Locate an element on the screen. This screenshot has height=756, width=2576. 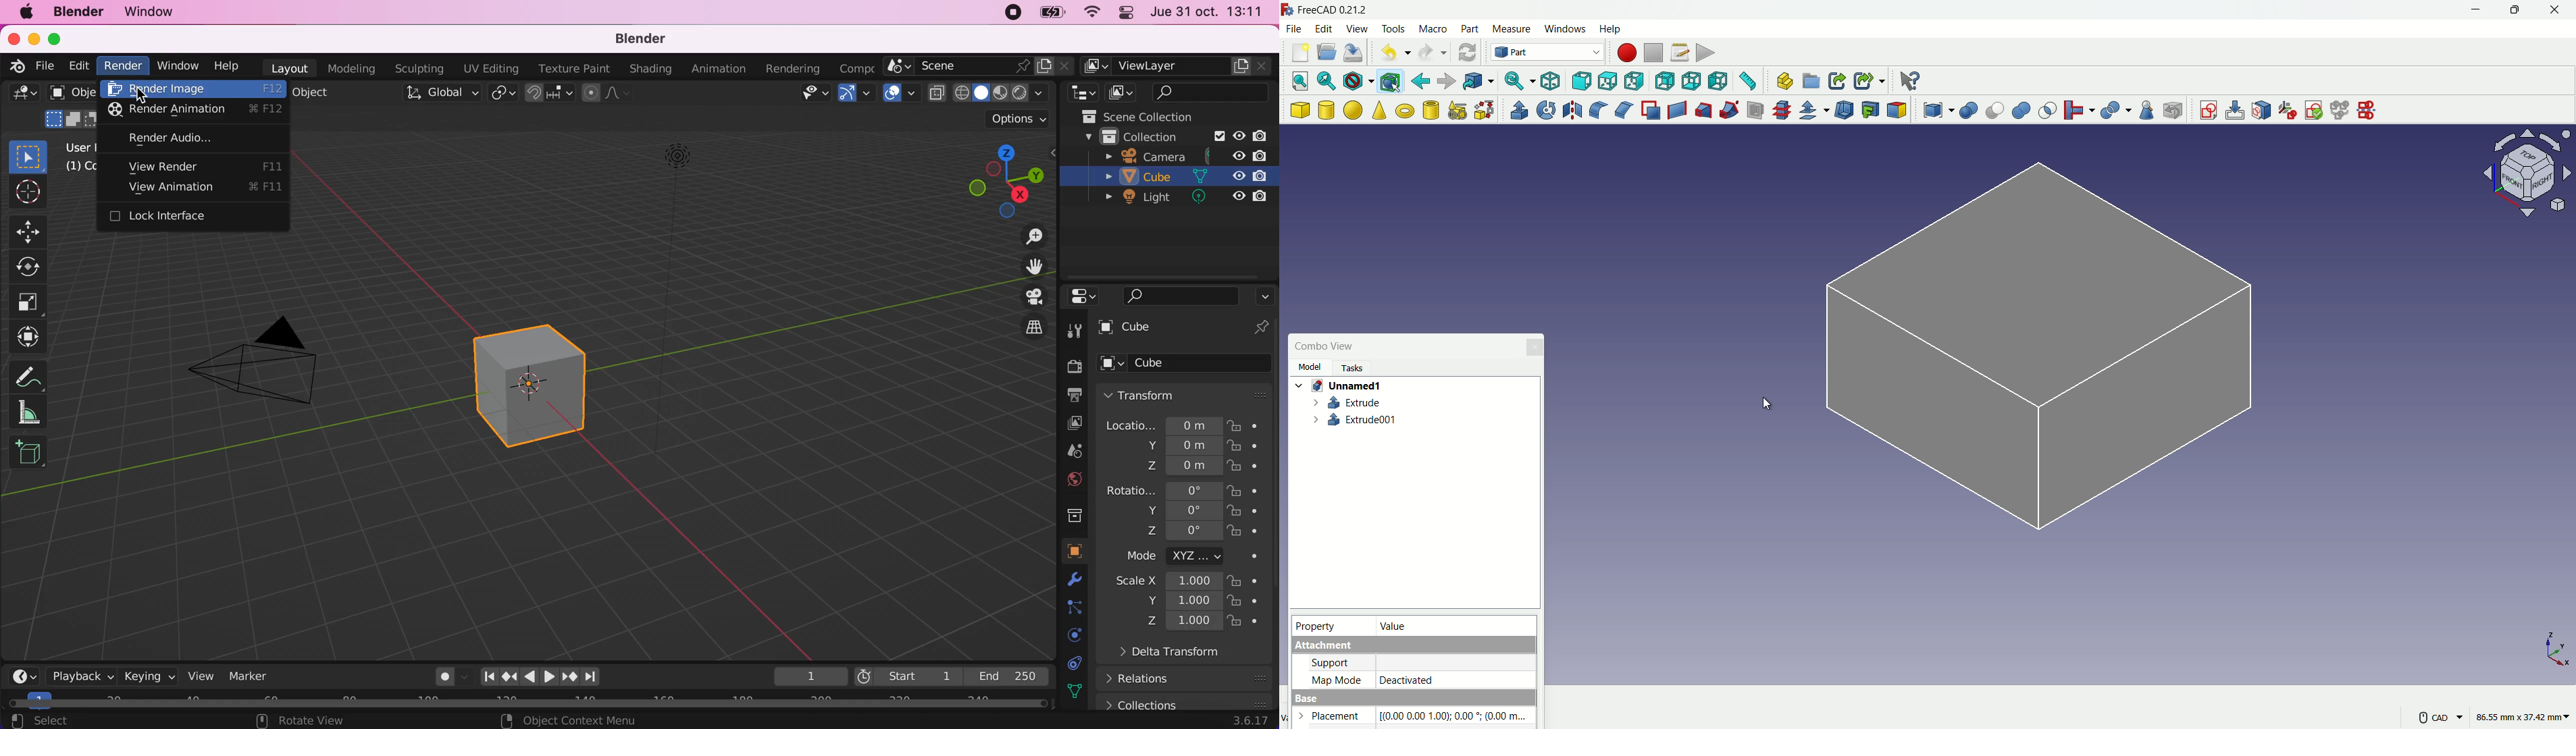
Unnamed is located at coordinates (1343, 386).